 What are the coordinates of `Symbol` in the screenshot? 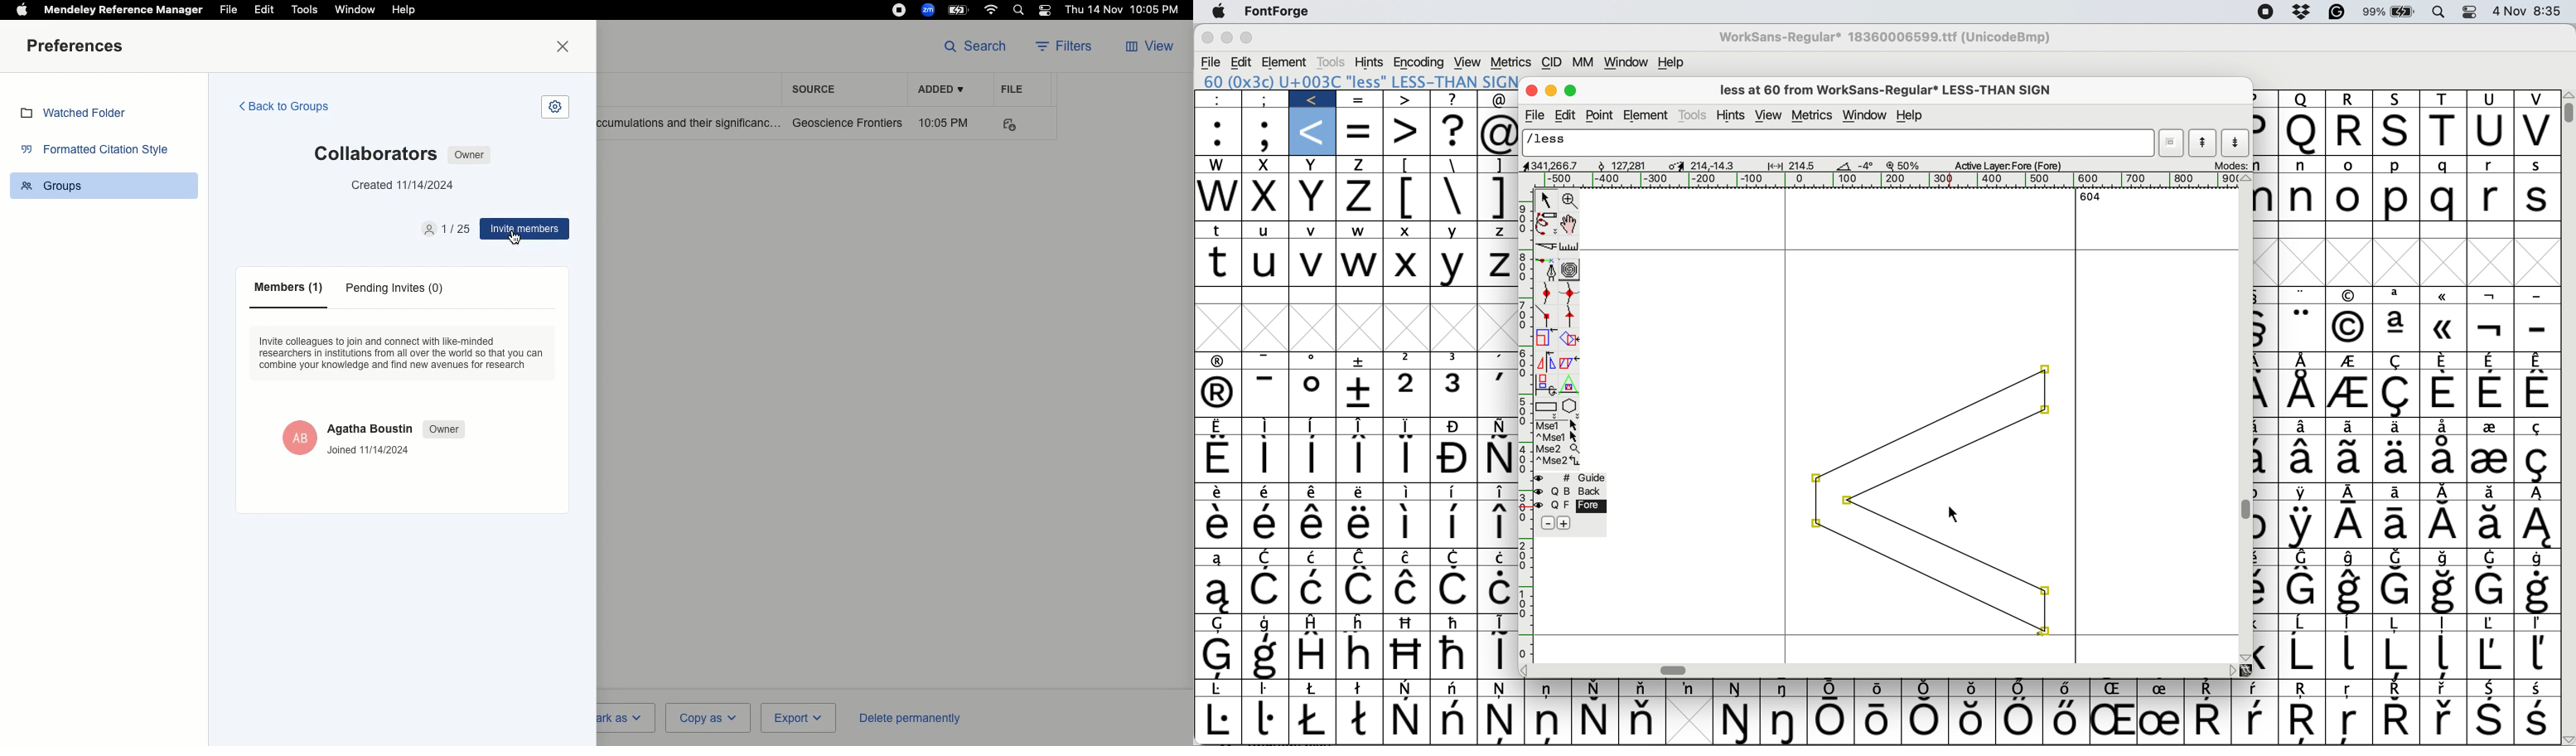 It's located at (1361, 492).